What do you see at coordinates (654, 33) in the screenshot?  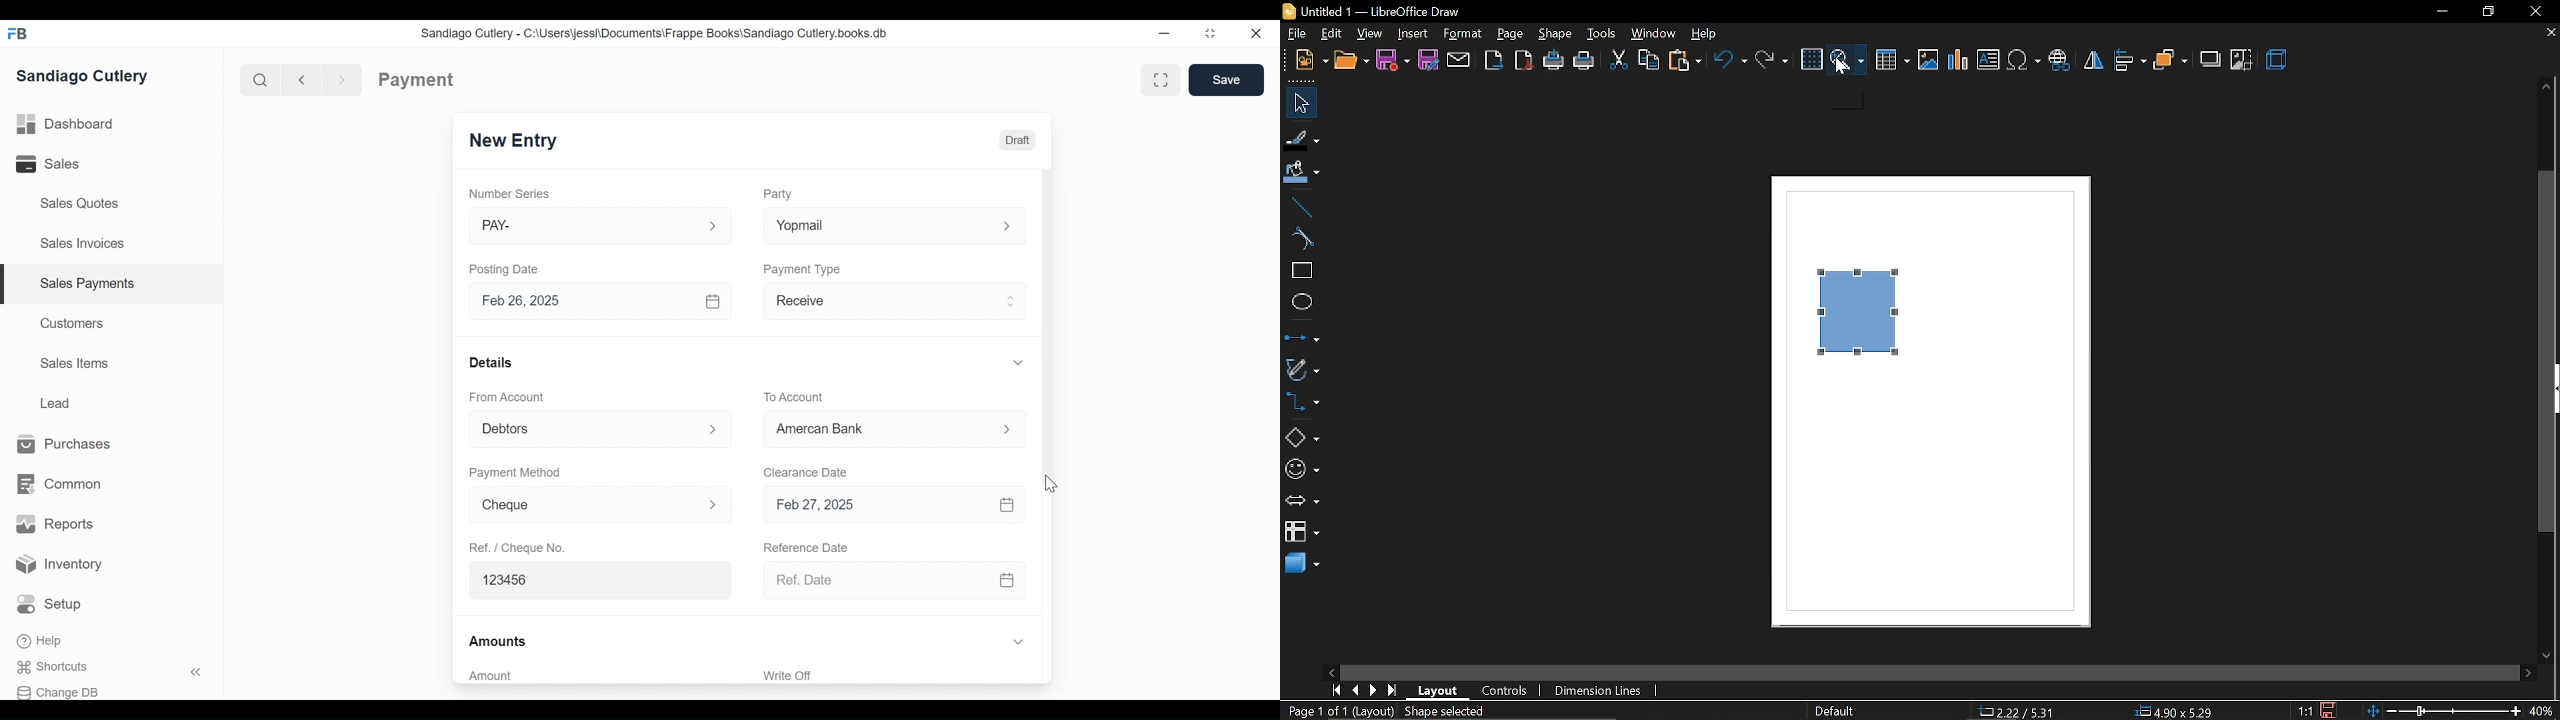 I see `Sandiago Cutlery - C:\Users\jessi\Documents\Frappe Books\Sandiago Cutlery.books.db` at bounding box center [654, 33].